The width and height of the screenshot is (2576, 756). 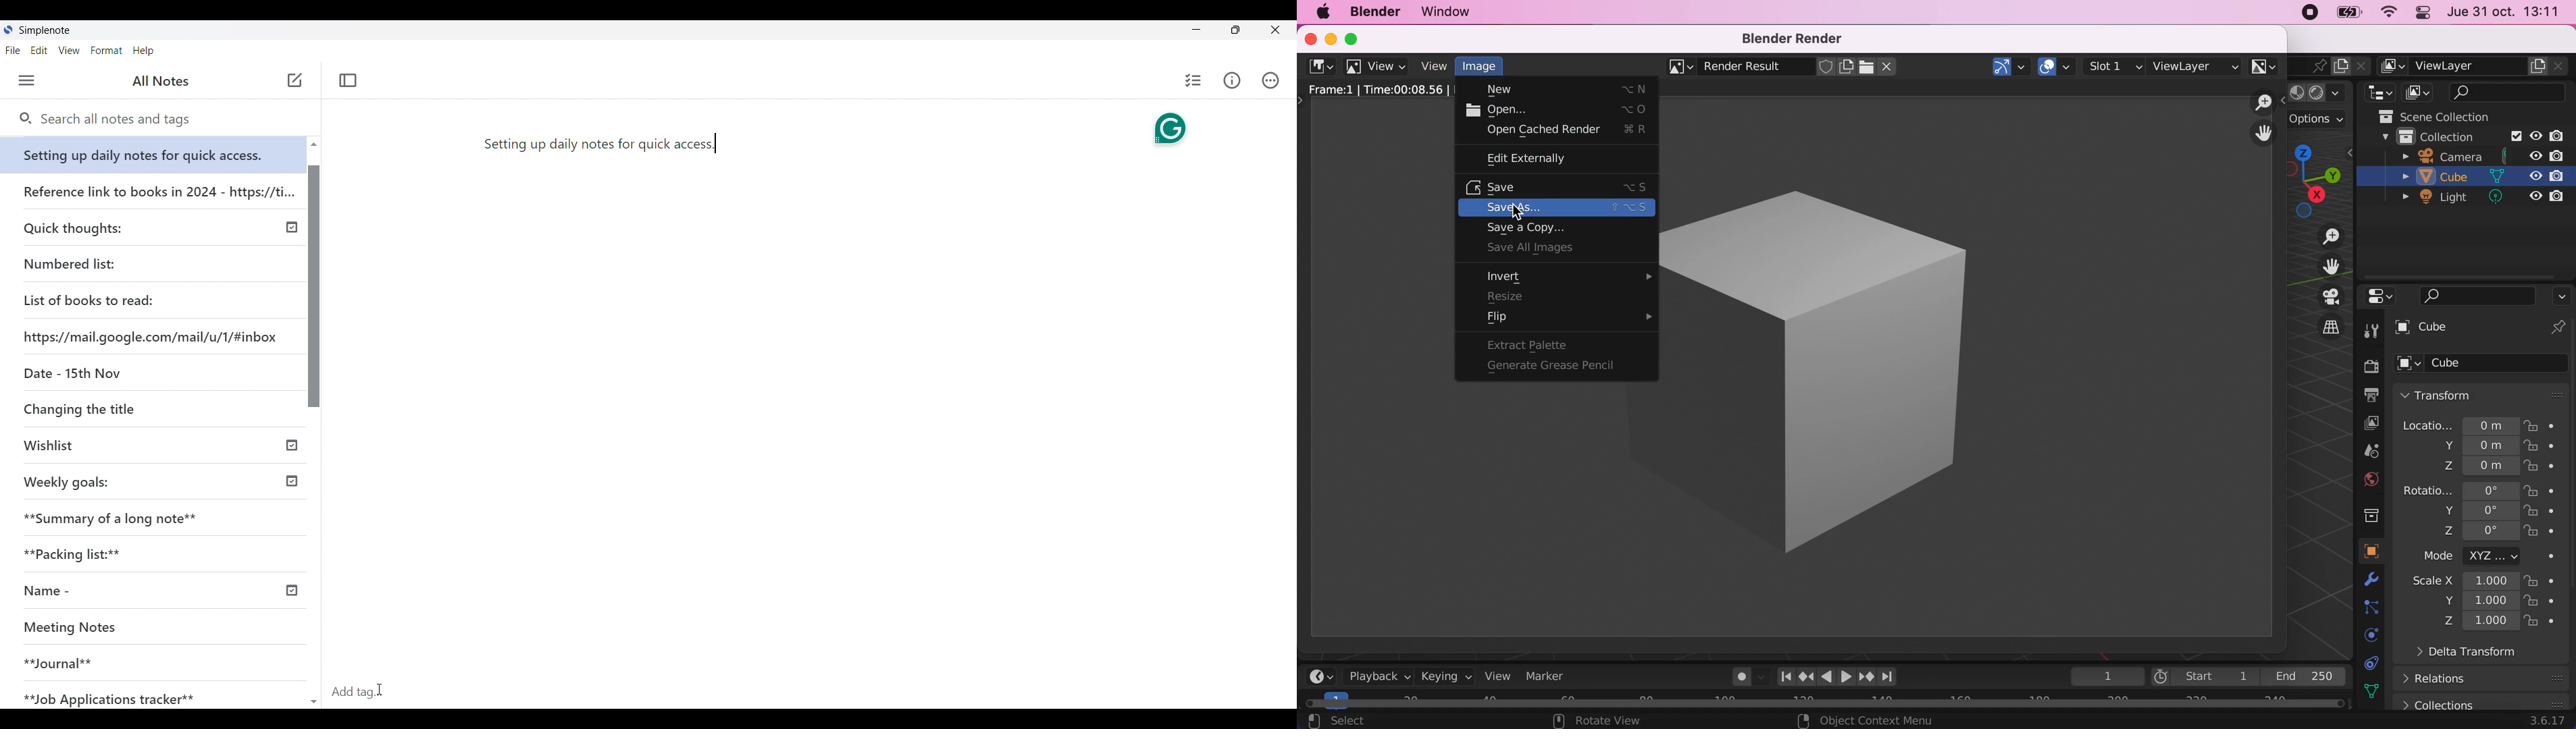 I want to click on rotation z, so click(x=2456, y=535).